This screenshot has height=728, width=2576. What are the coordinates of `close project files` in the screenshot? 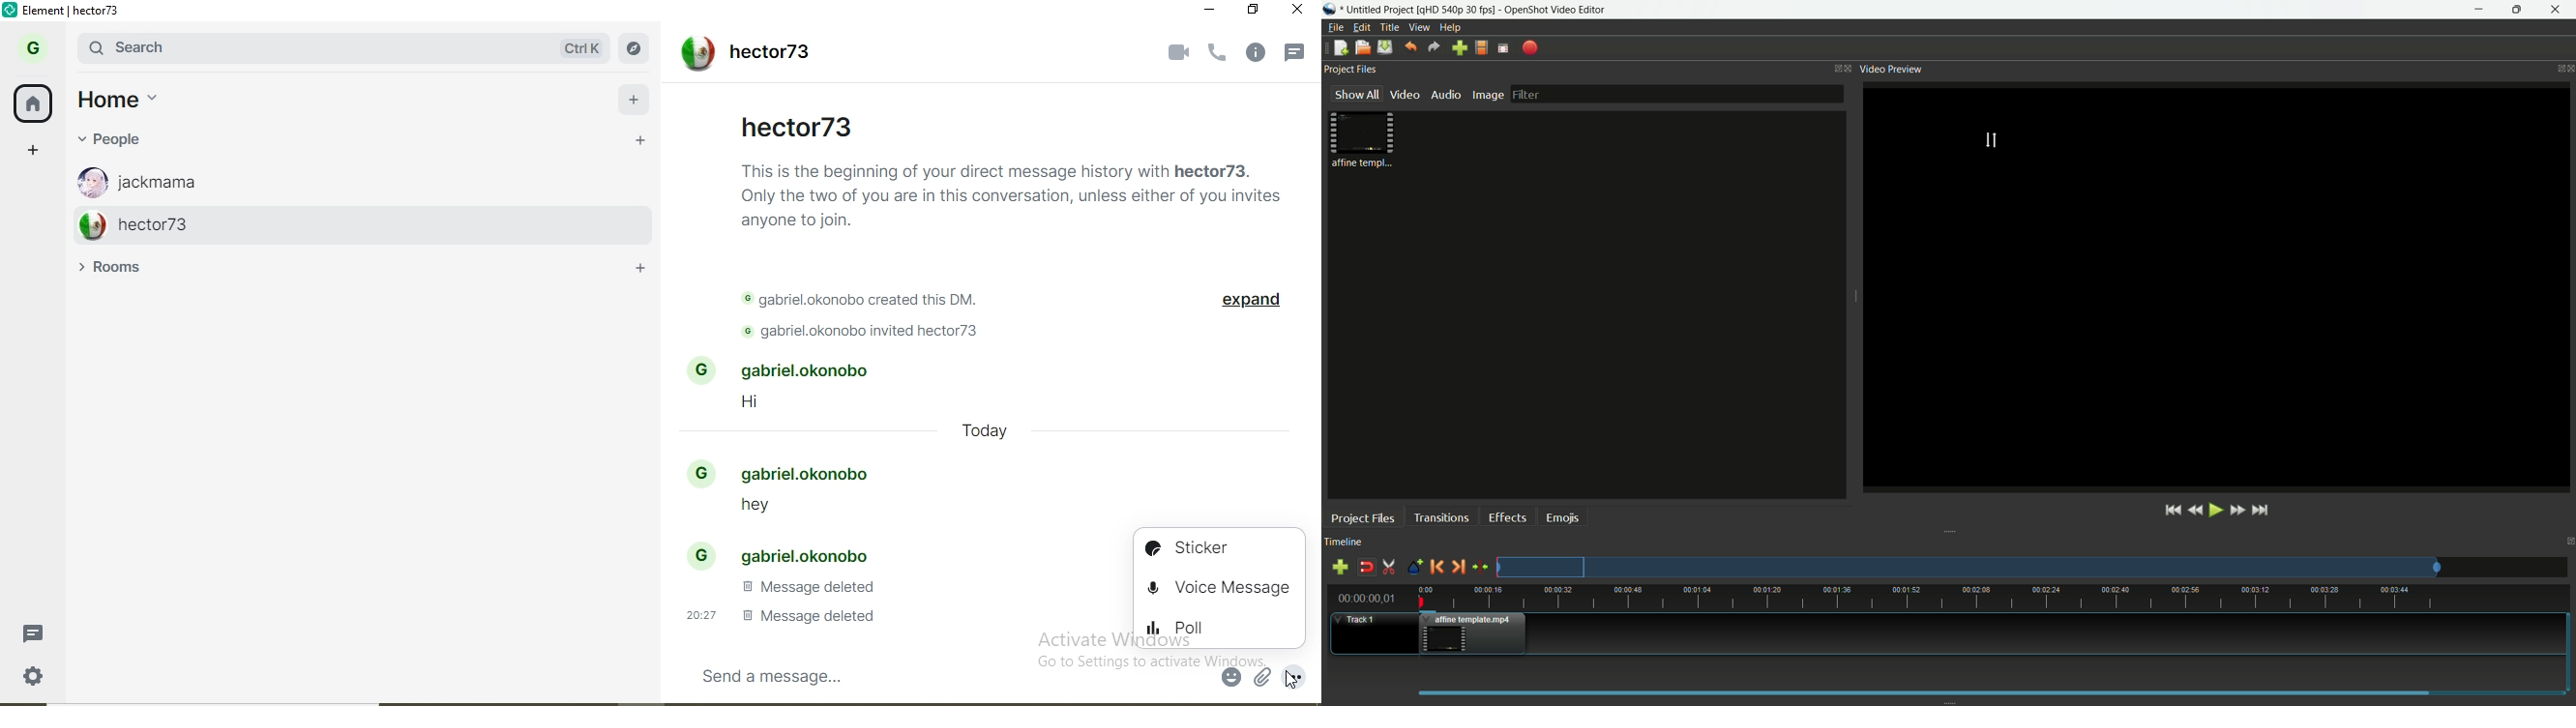 It's located at (1850, 68).